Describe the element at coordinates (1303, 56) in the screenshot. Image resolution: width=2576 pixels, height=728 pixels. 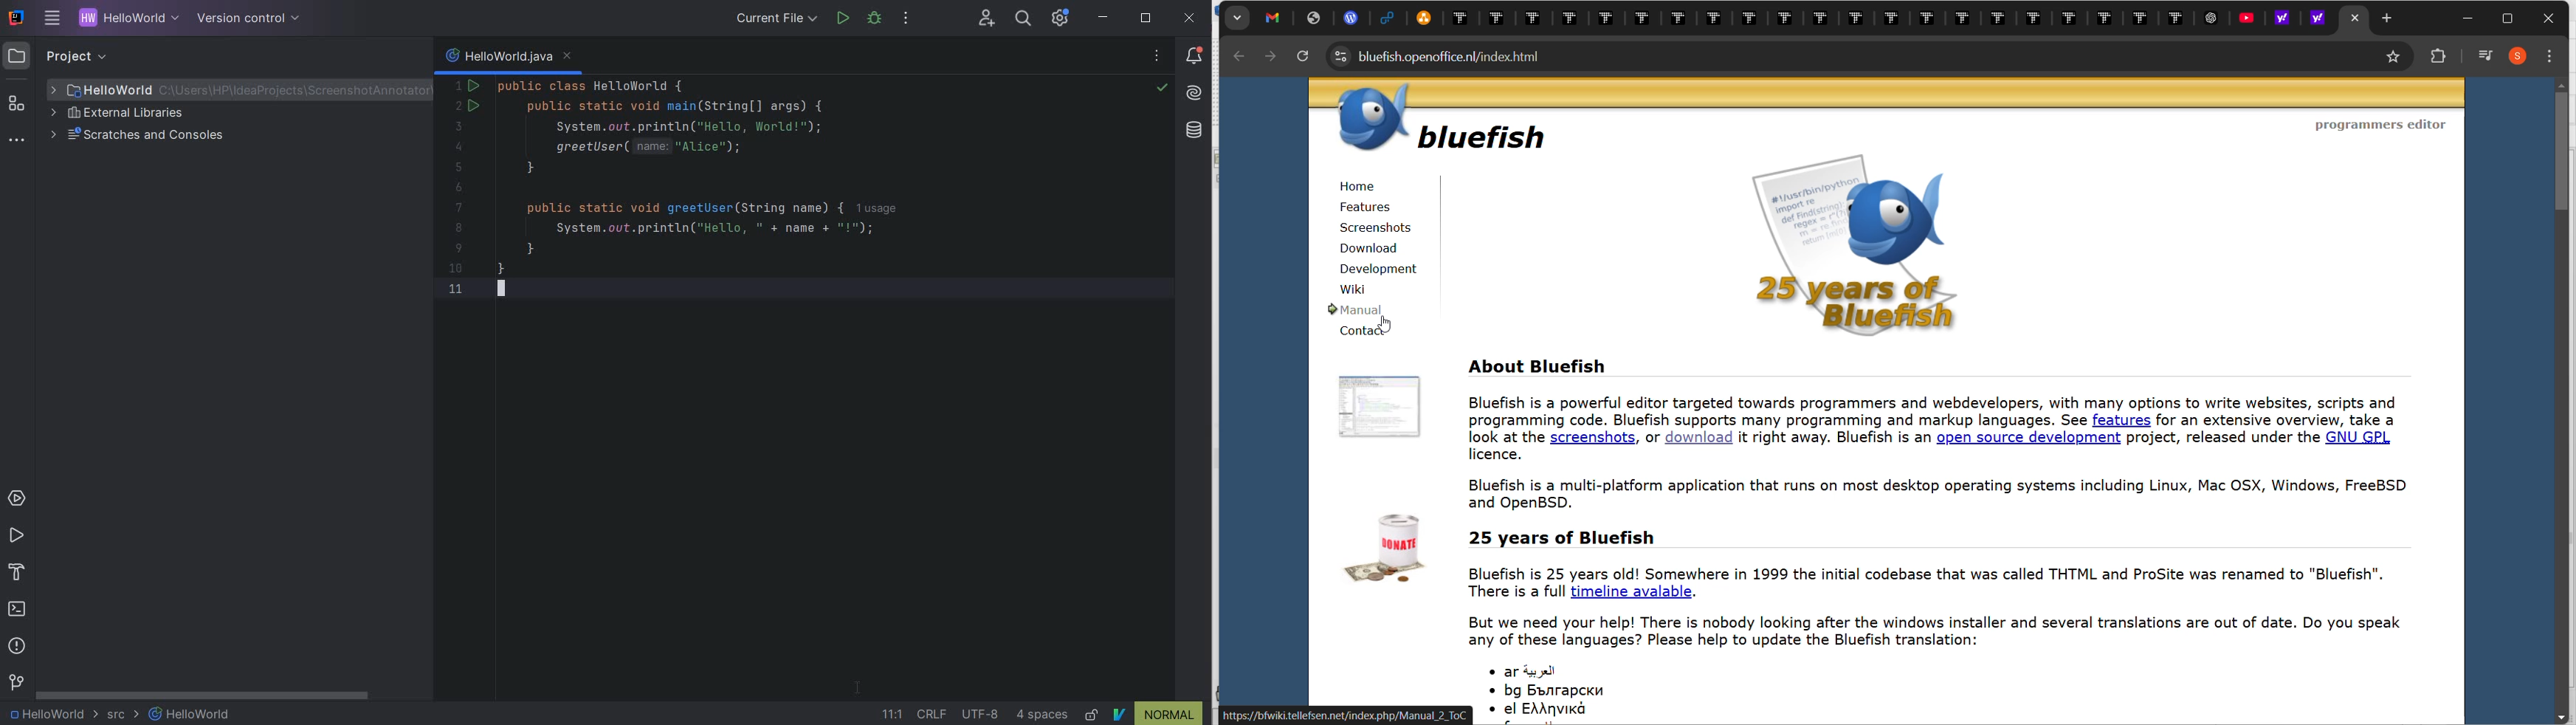
I see `Refresh` at that location.